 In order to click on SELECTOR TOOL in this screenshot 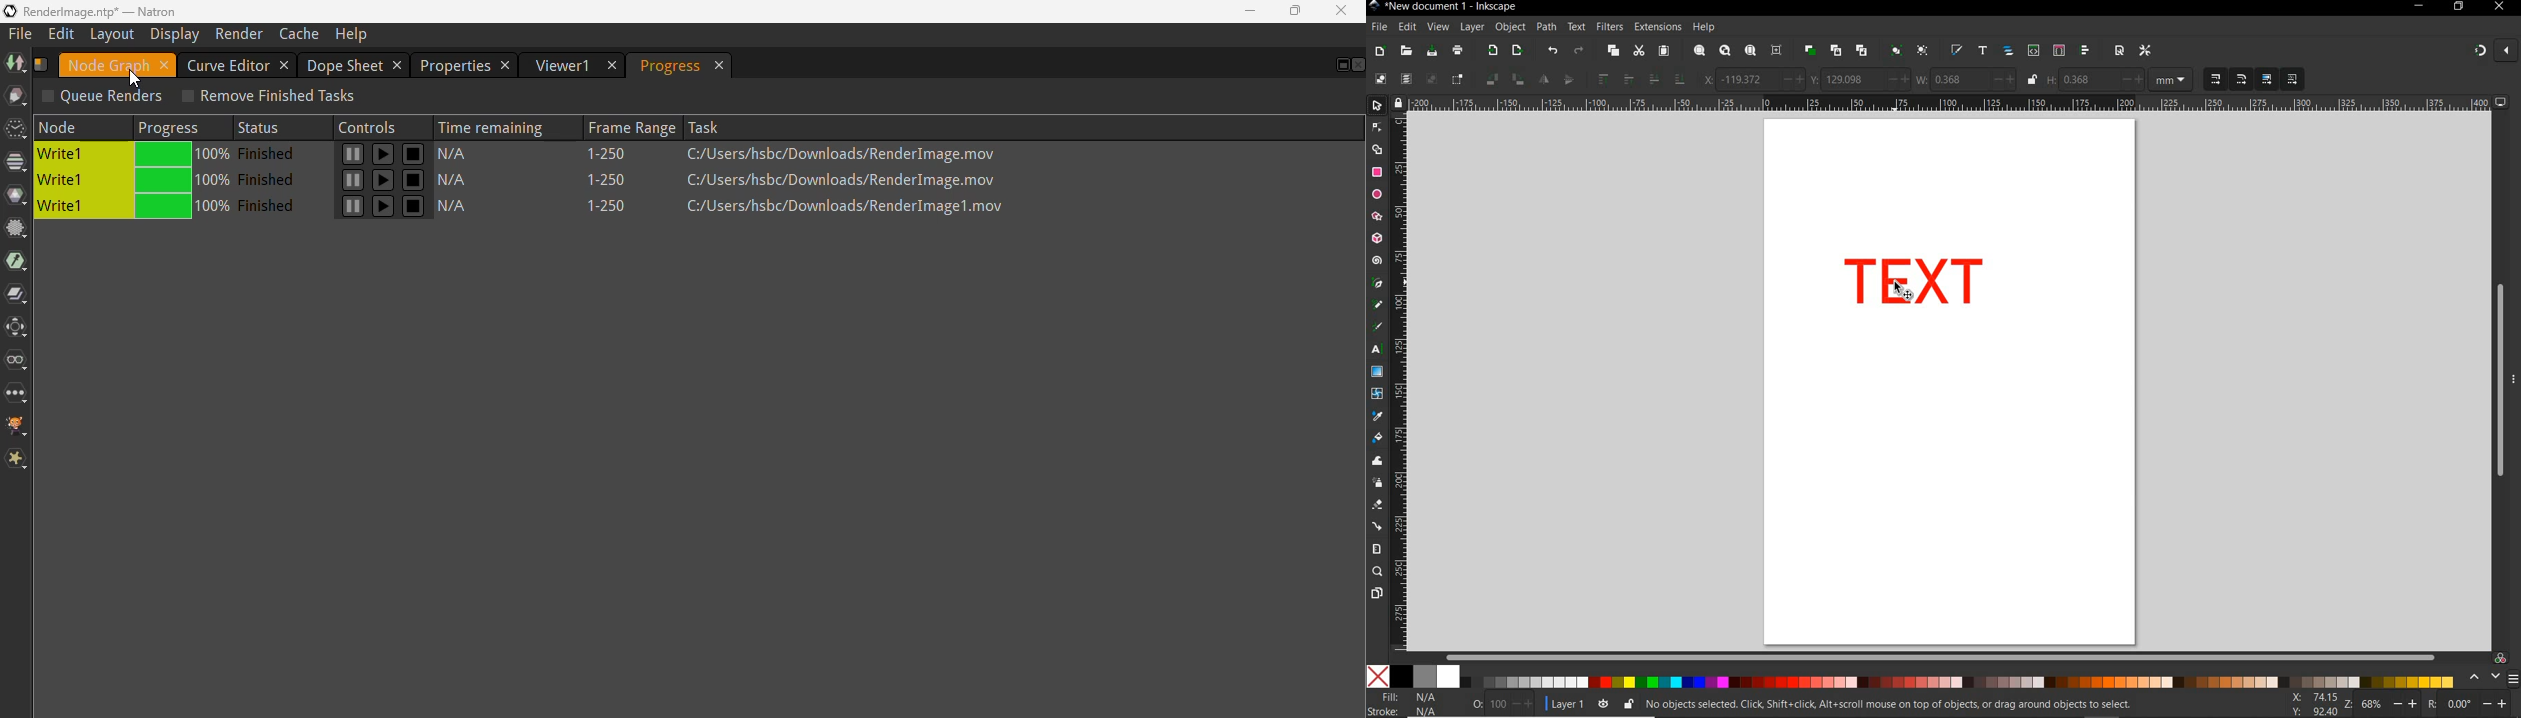, I will do `click(1378, 141)`.